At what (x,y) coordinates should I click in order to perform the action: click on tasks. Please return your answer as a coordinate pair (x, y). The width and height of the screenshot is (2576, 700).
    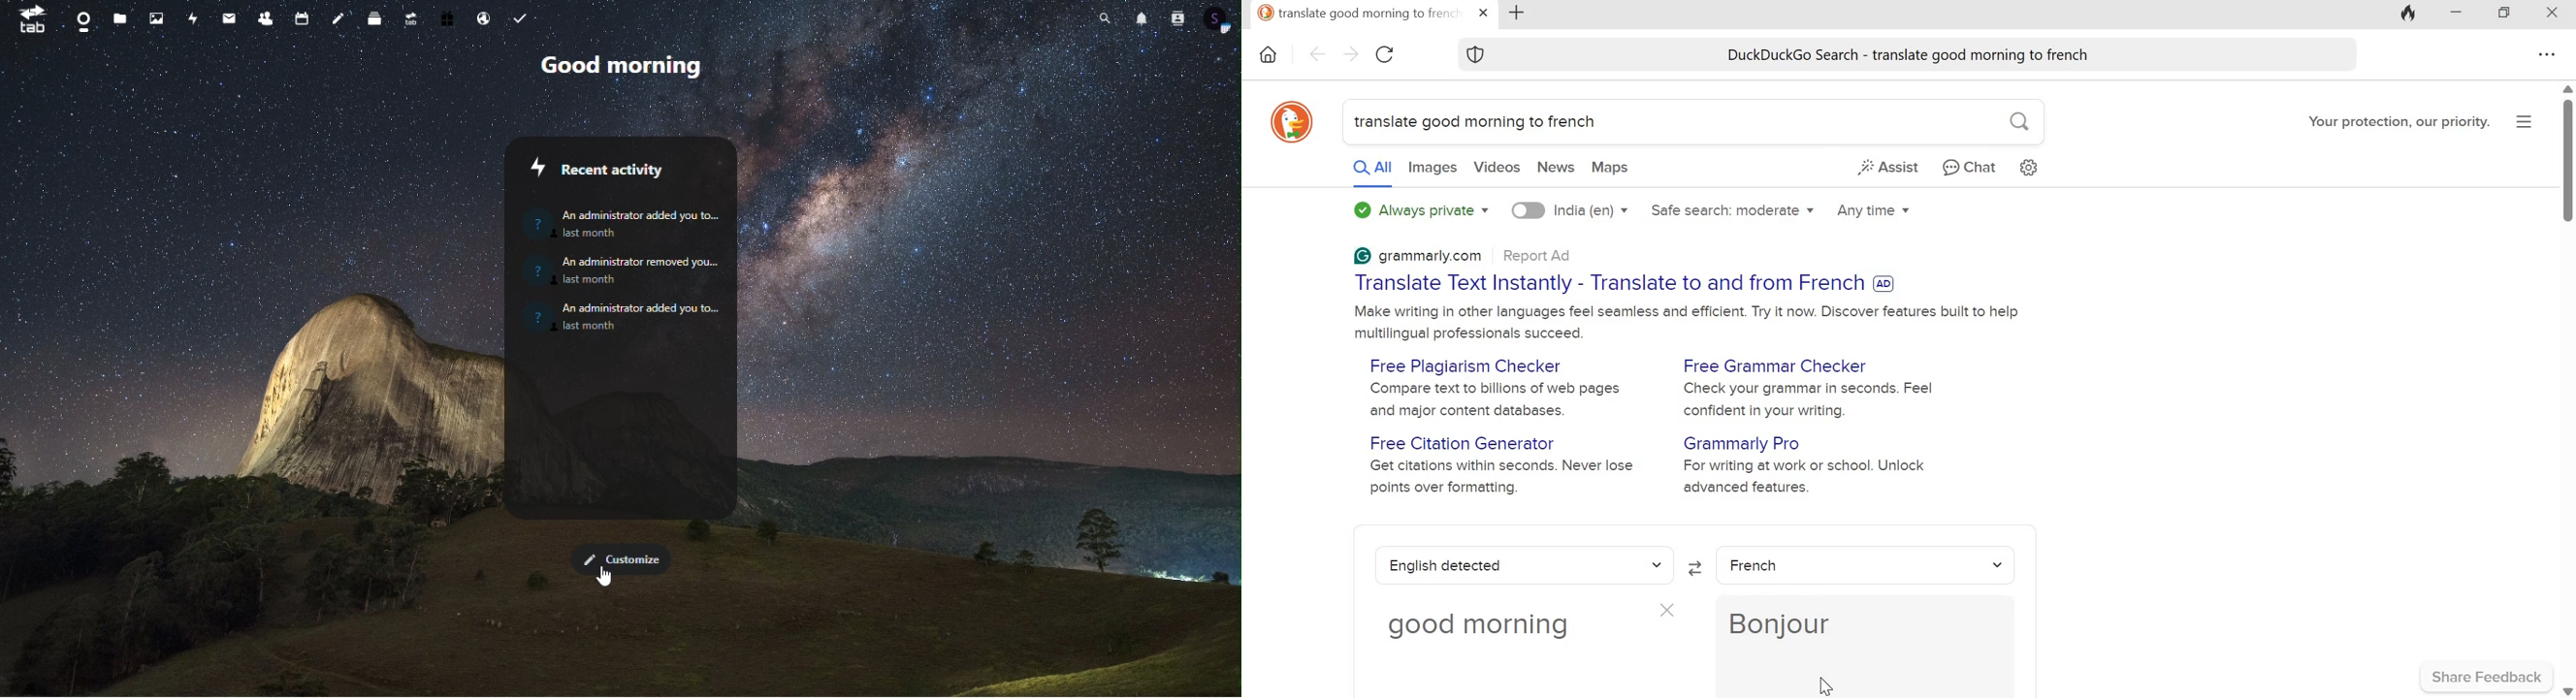
    Looking at the image, I should click on (524, 16).